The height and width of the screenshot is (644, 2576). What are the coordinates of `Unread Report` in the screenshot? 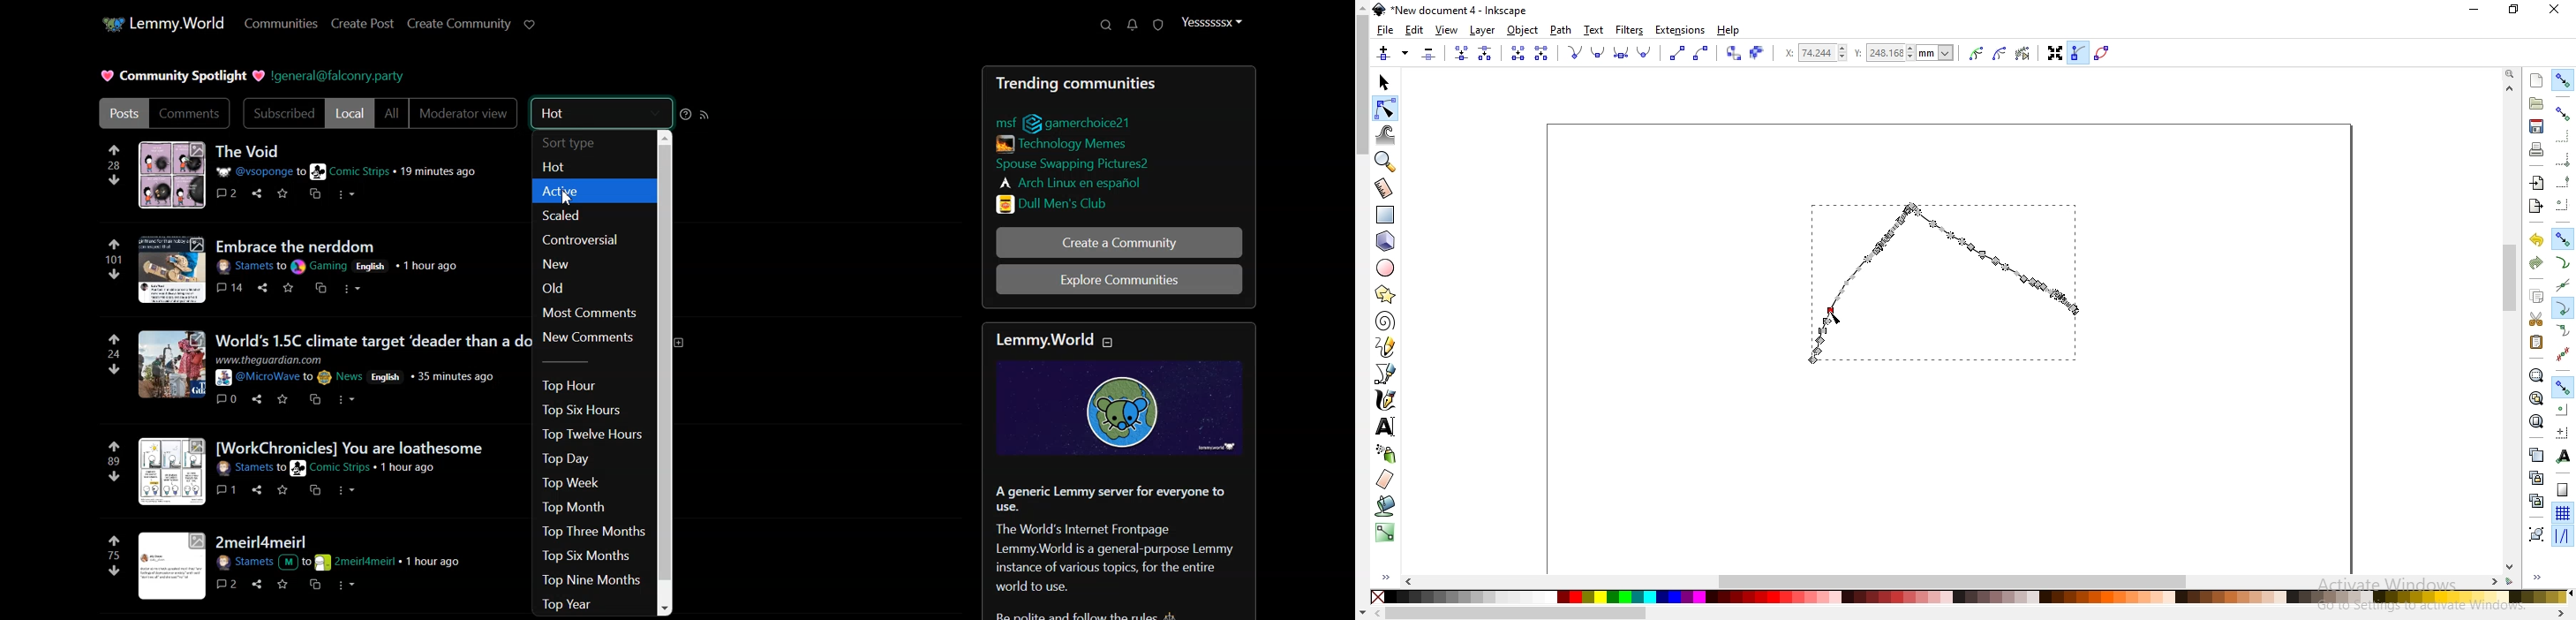 It's located at (1159, 26).